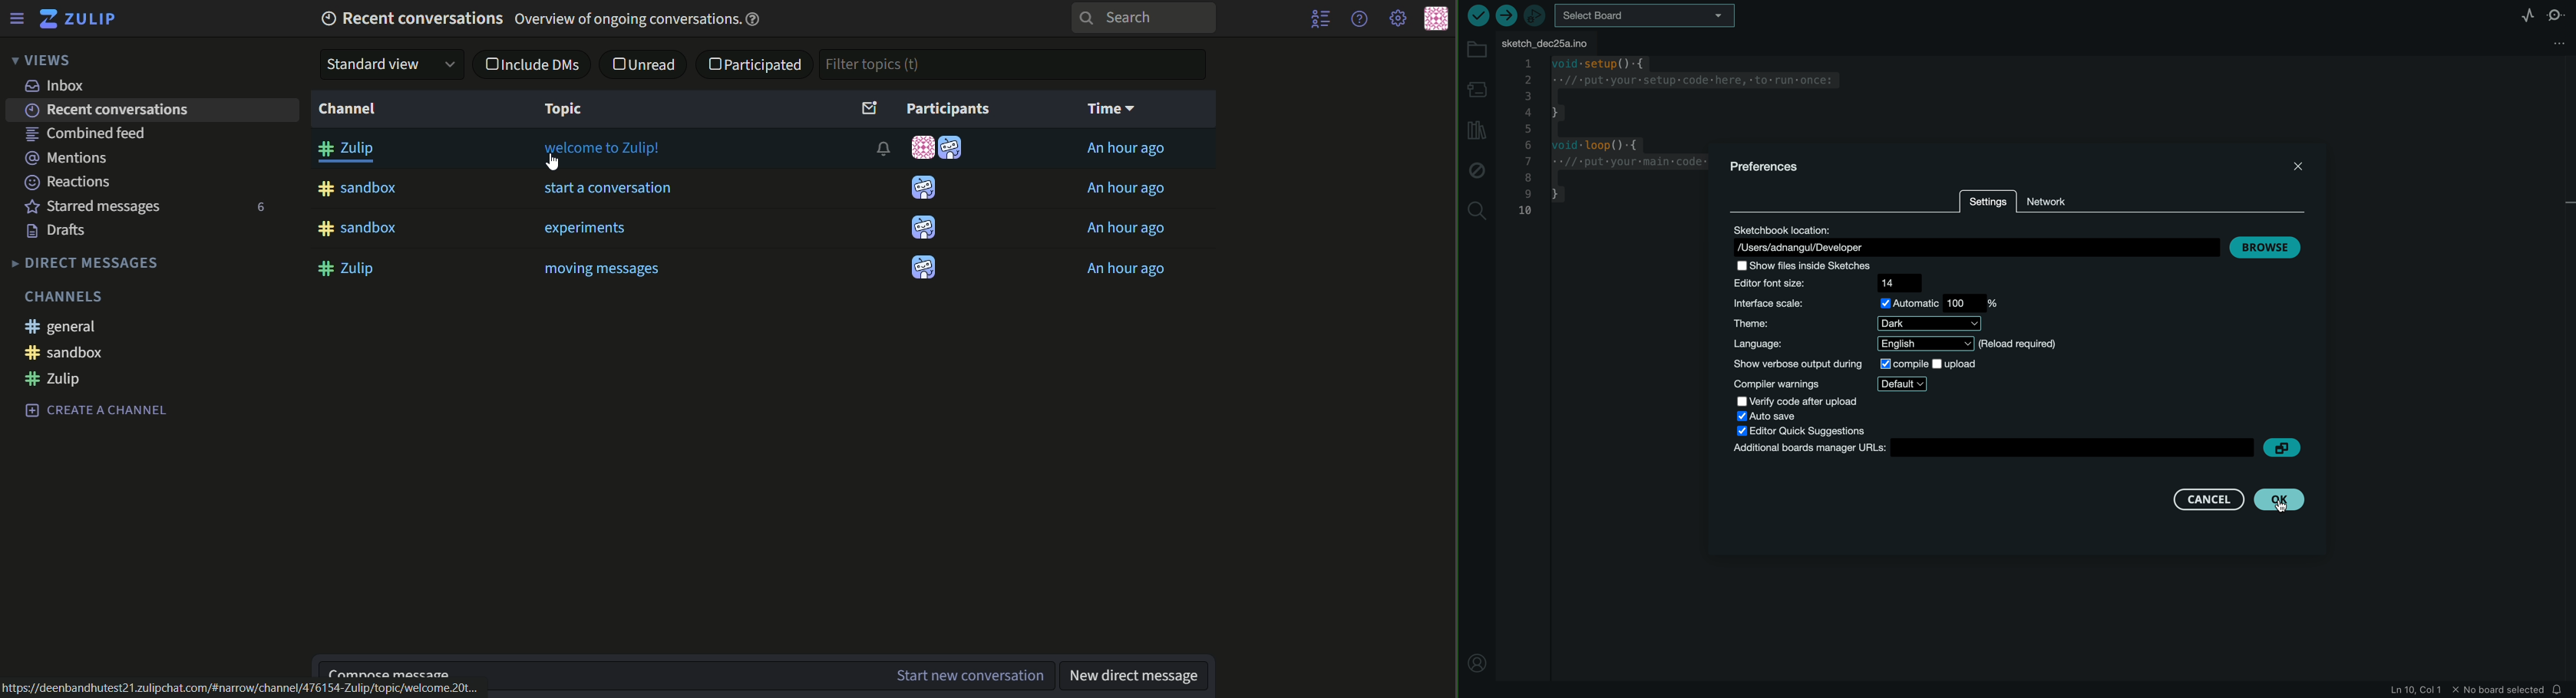 This screenshot has height=700, width=2576. What do you see at coordinates (609, 189) in the screenshot?
I see `text` at bounding box center [609, 189].